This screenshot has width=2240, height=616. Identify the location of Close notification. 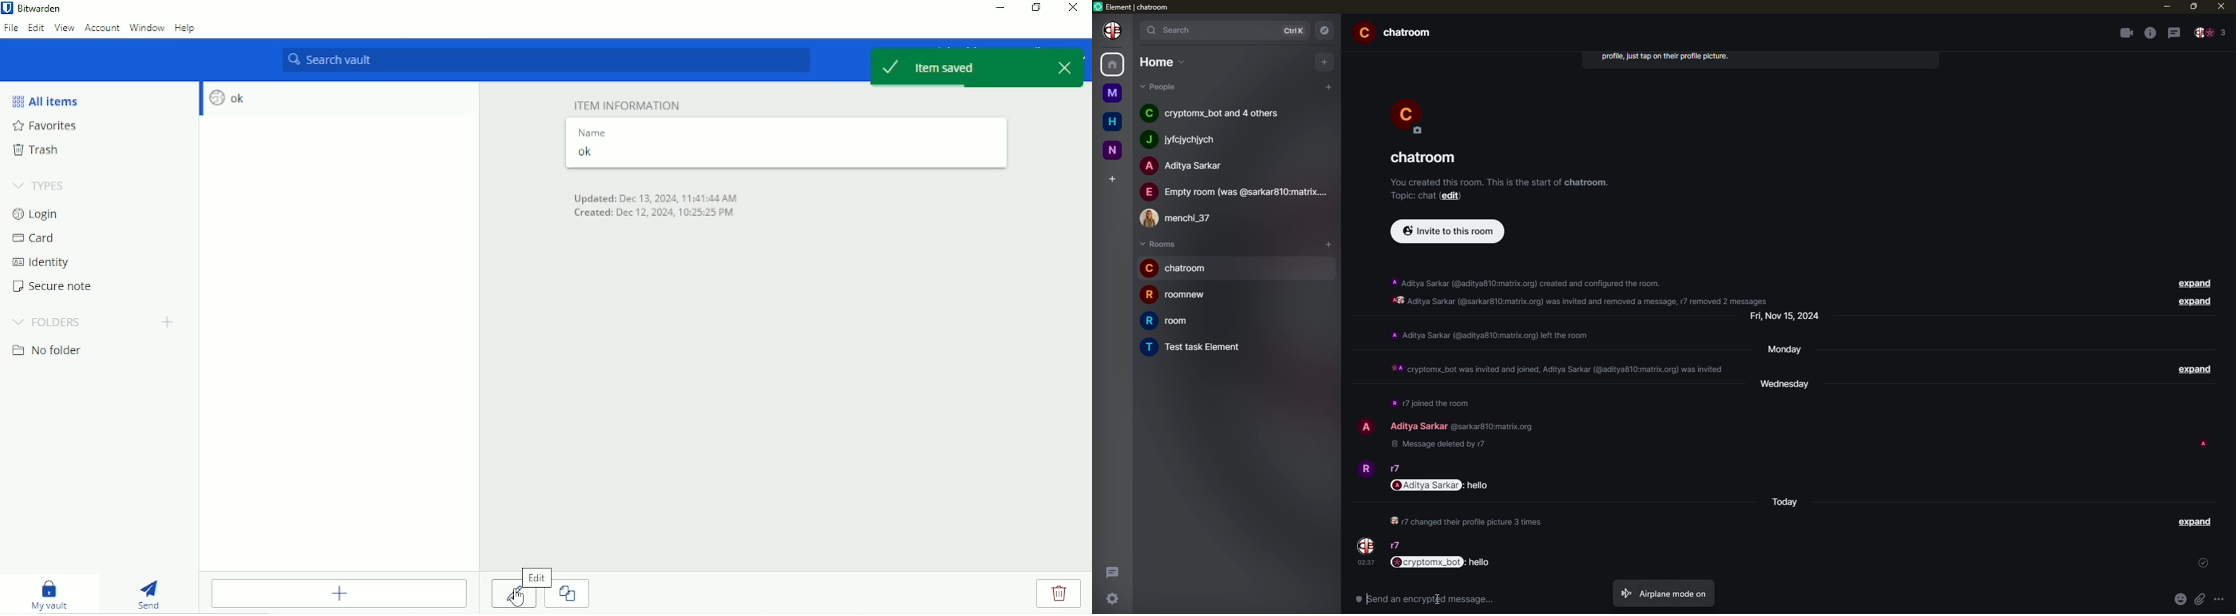
(1067, 67).